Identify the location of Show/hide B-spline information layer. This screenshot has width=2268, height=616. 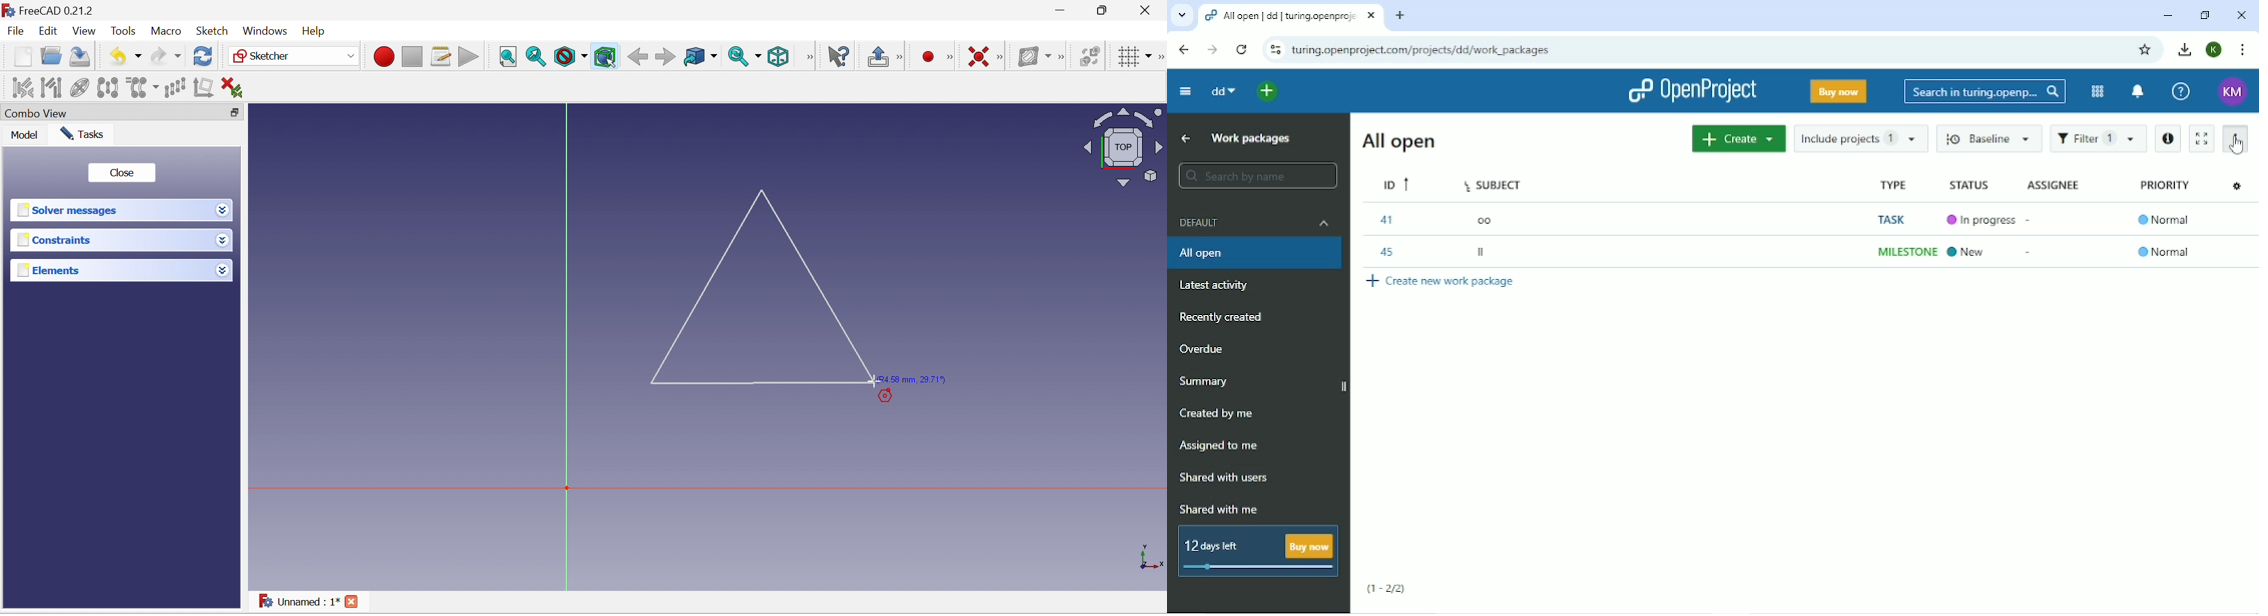
(1035, 57).